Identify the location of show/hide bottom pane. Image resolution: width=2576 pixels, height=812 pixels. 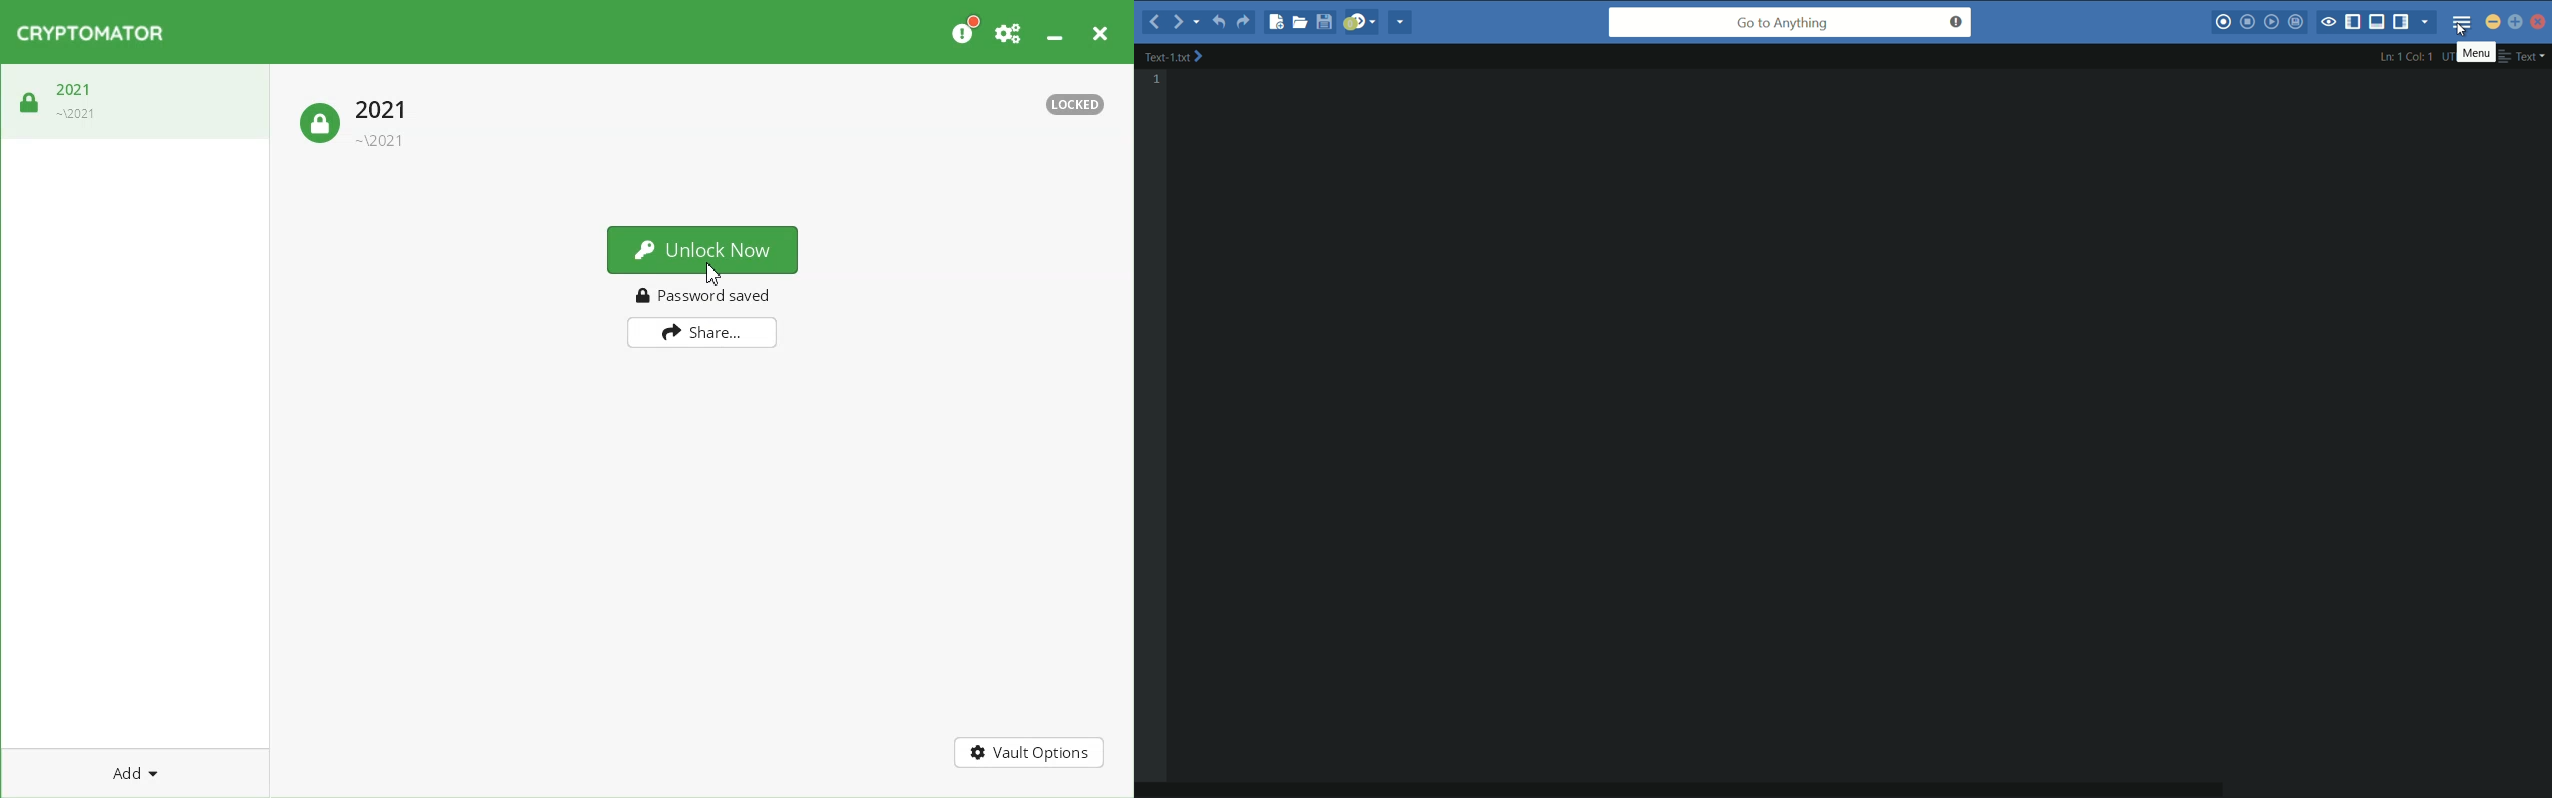
(2378, 21).